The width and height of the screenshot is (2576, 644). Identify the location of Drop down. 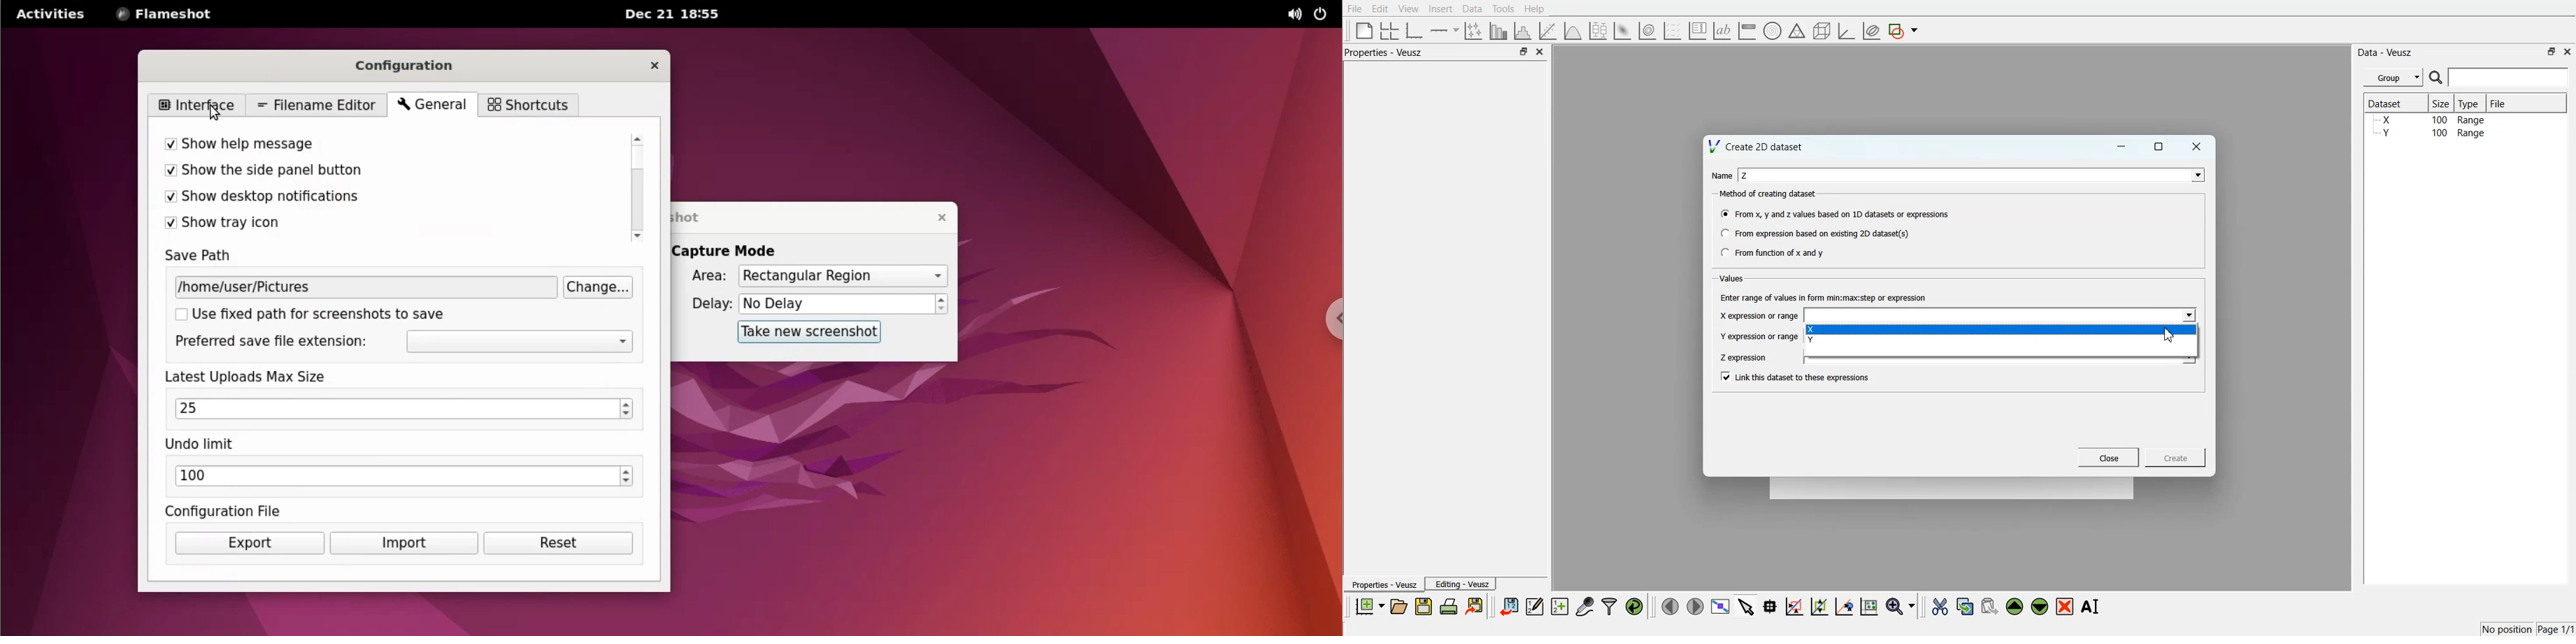
(2195, 175).